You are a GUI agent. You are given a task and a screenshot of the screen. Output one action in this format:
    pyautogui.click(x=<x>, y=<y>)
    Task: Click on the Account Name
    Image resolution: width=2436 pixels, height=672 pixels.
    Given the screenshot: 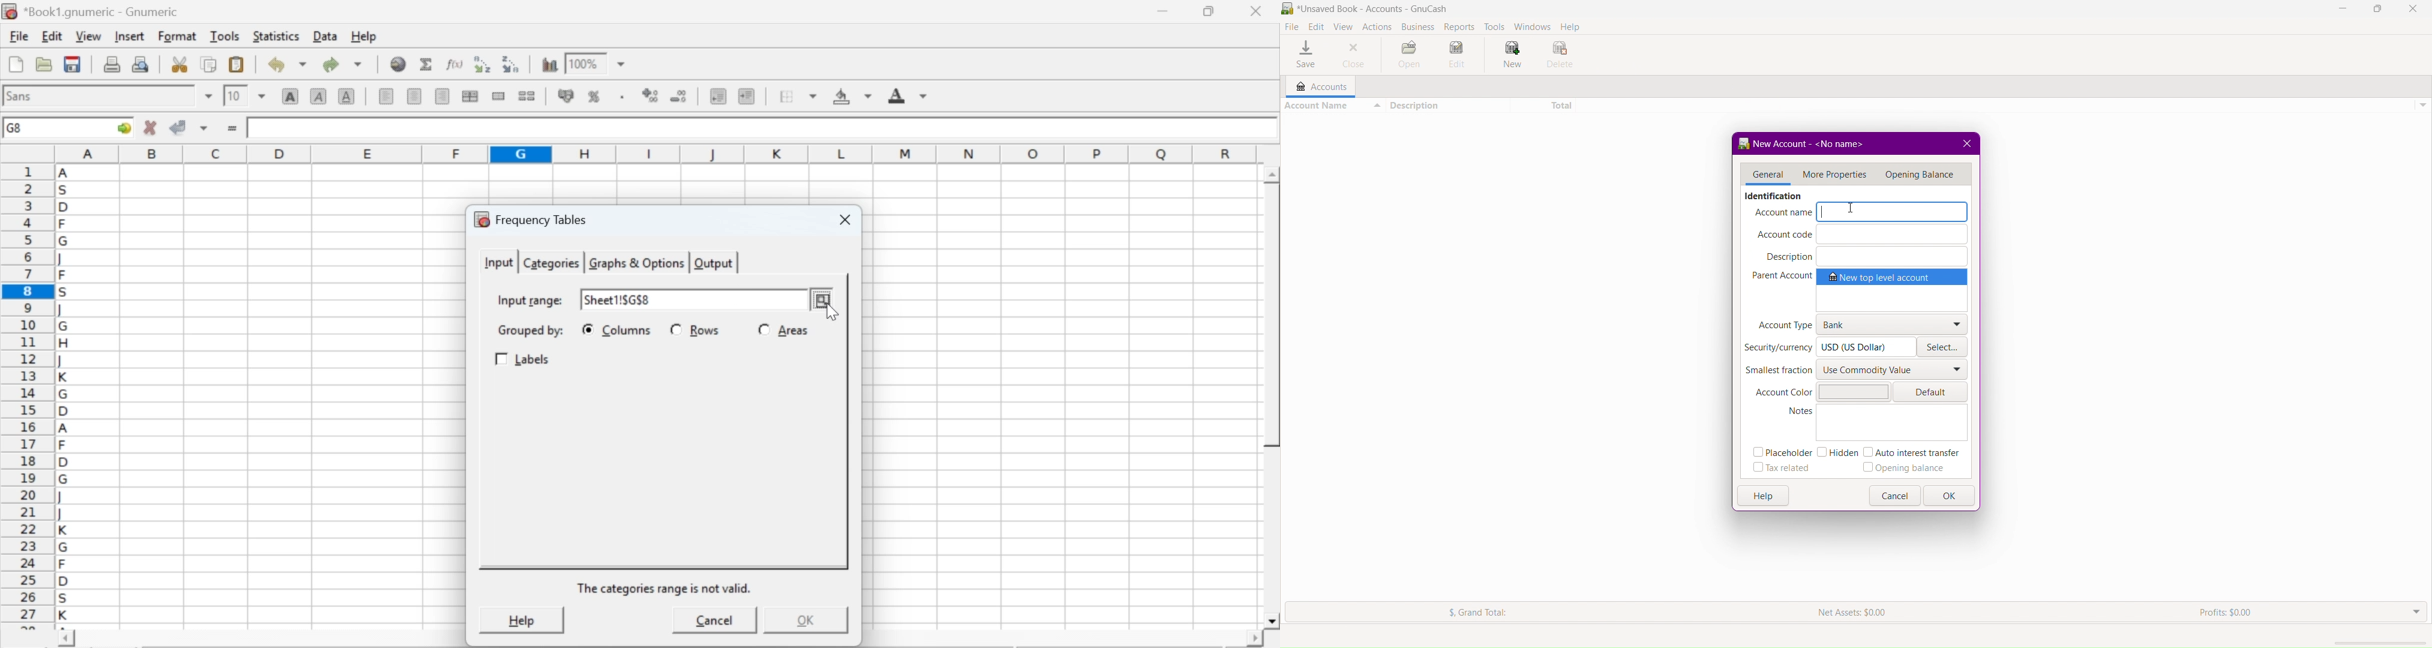 What is the action you would take?
    pyautogui.click(x=1333, y=105)
    